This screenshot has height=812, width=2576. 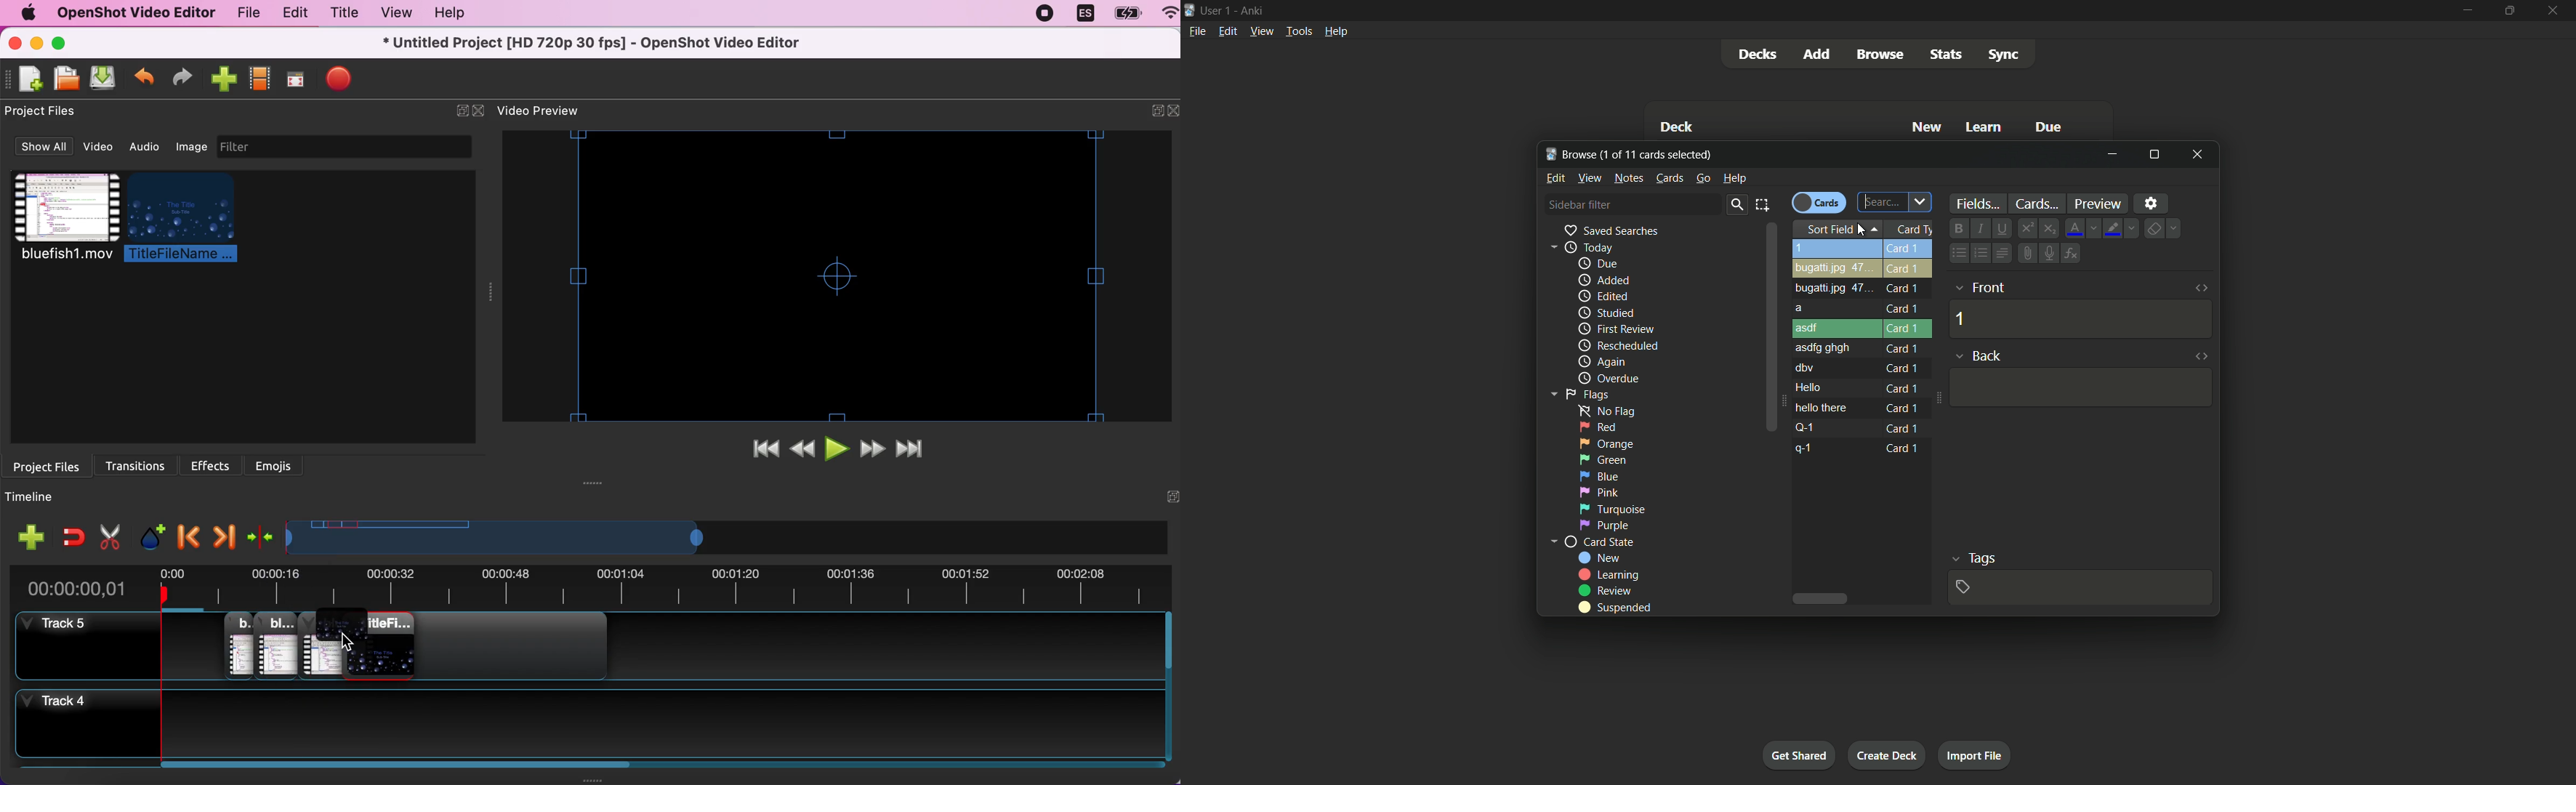 What do you see at coordinates (2508, 11) in the screenshot?
I see `maximize` at bounding box center [2508, 11].